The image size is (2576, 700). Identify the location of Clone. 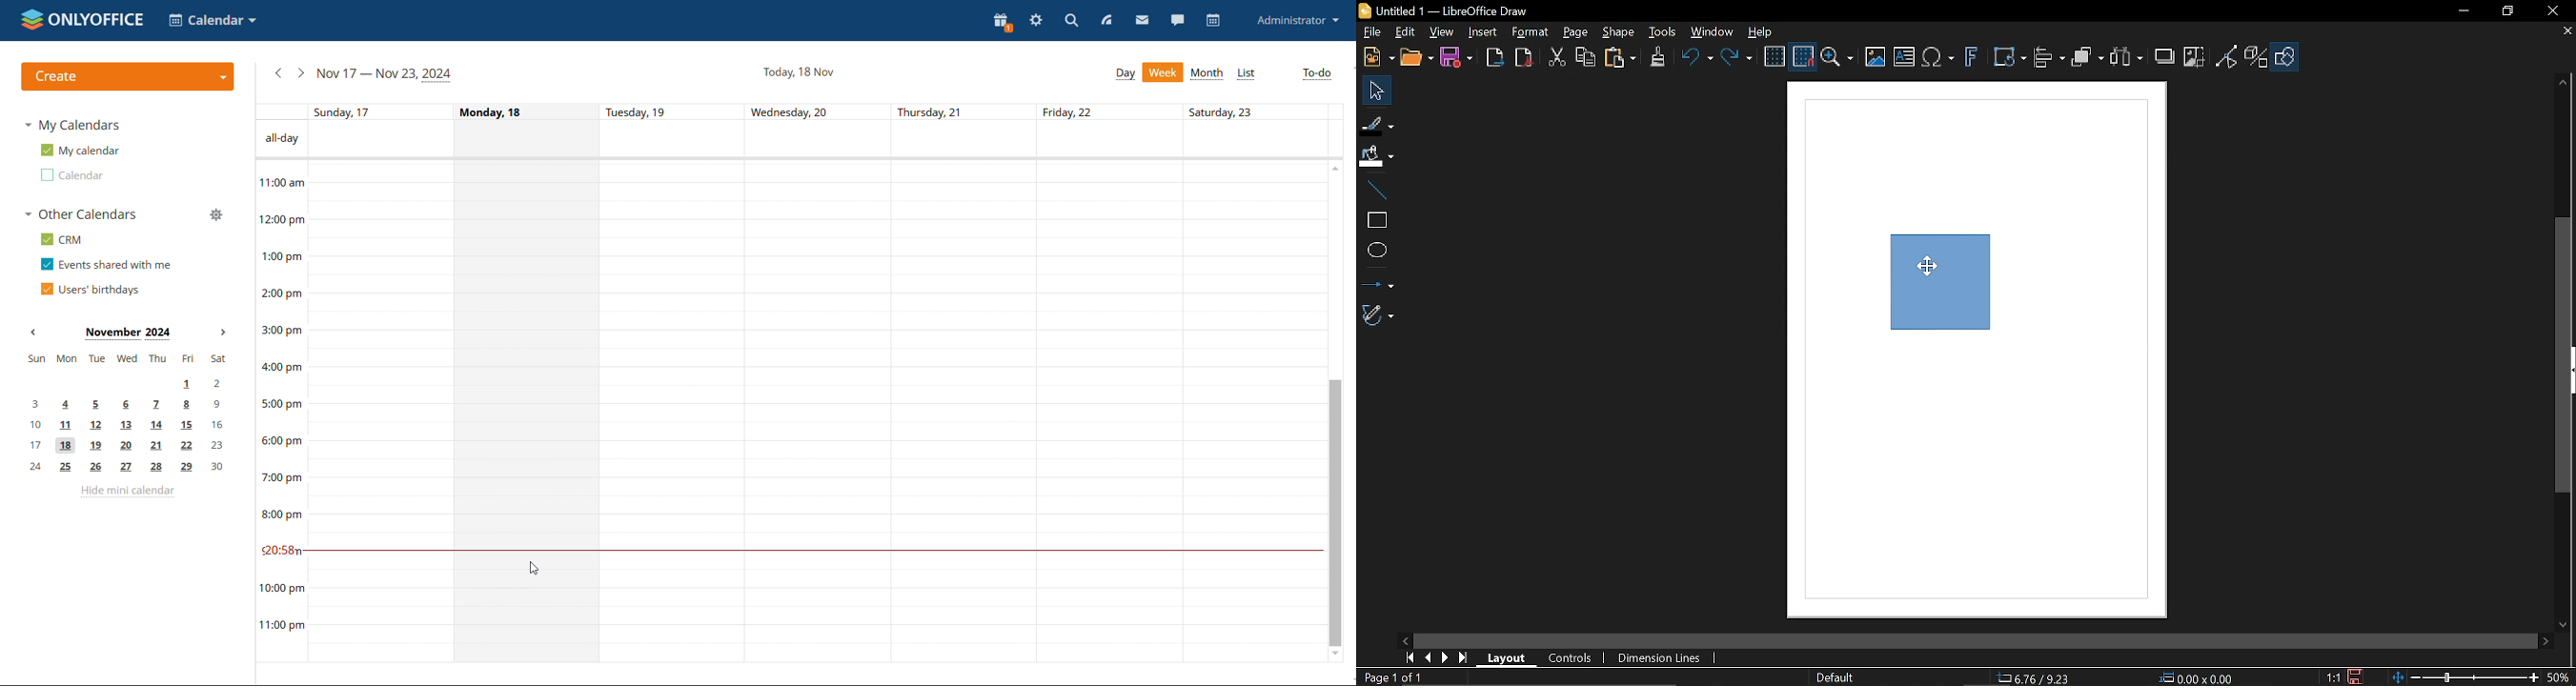
(1655, 58).